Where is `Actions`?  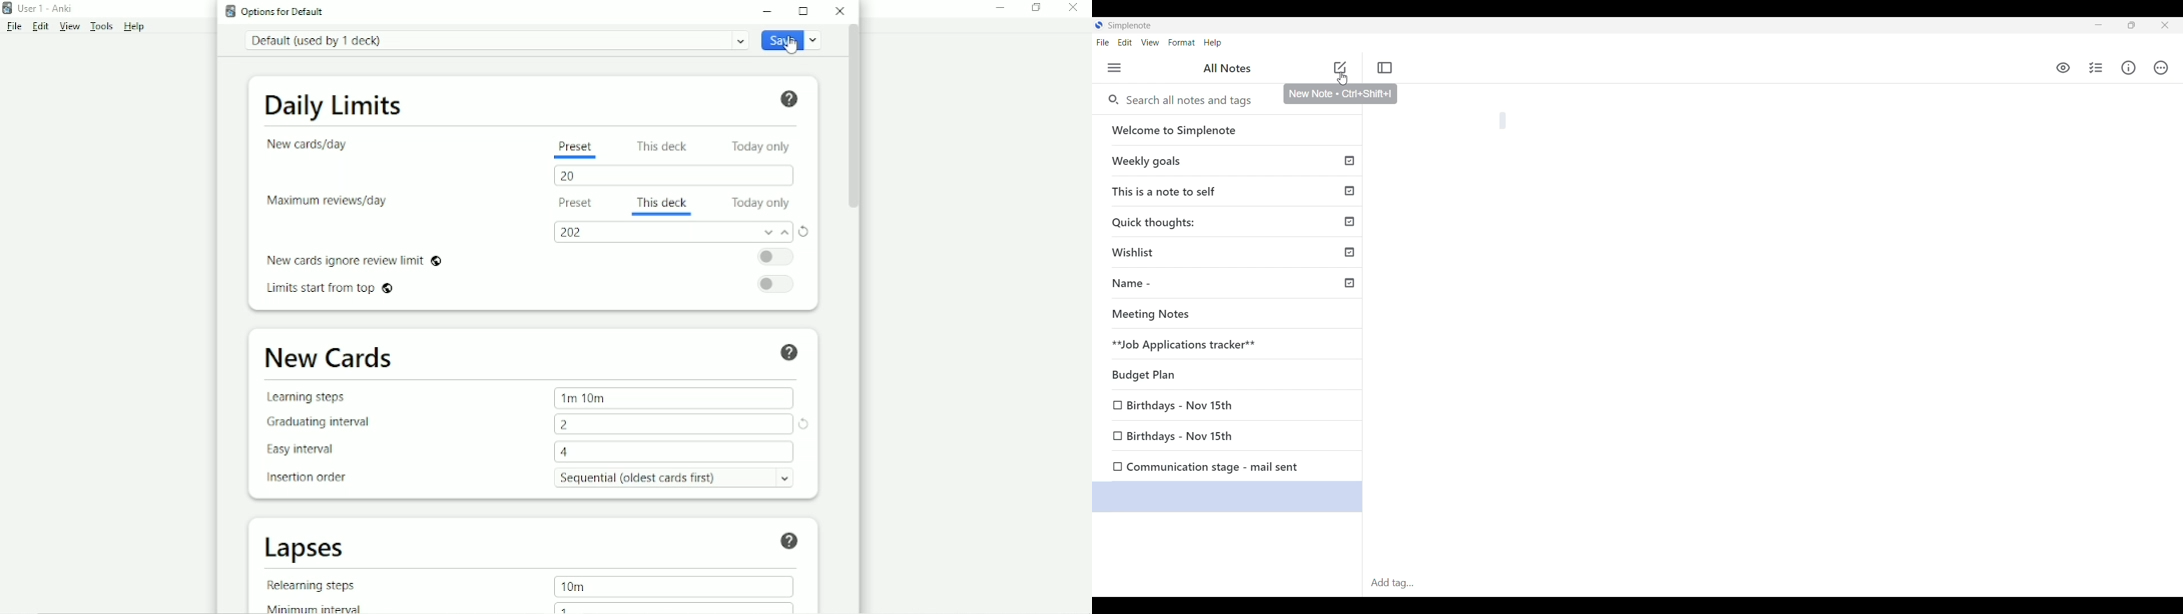
Actions is located at coordinates (2161, 68).